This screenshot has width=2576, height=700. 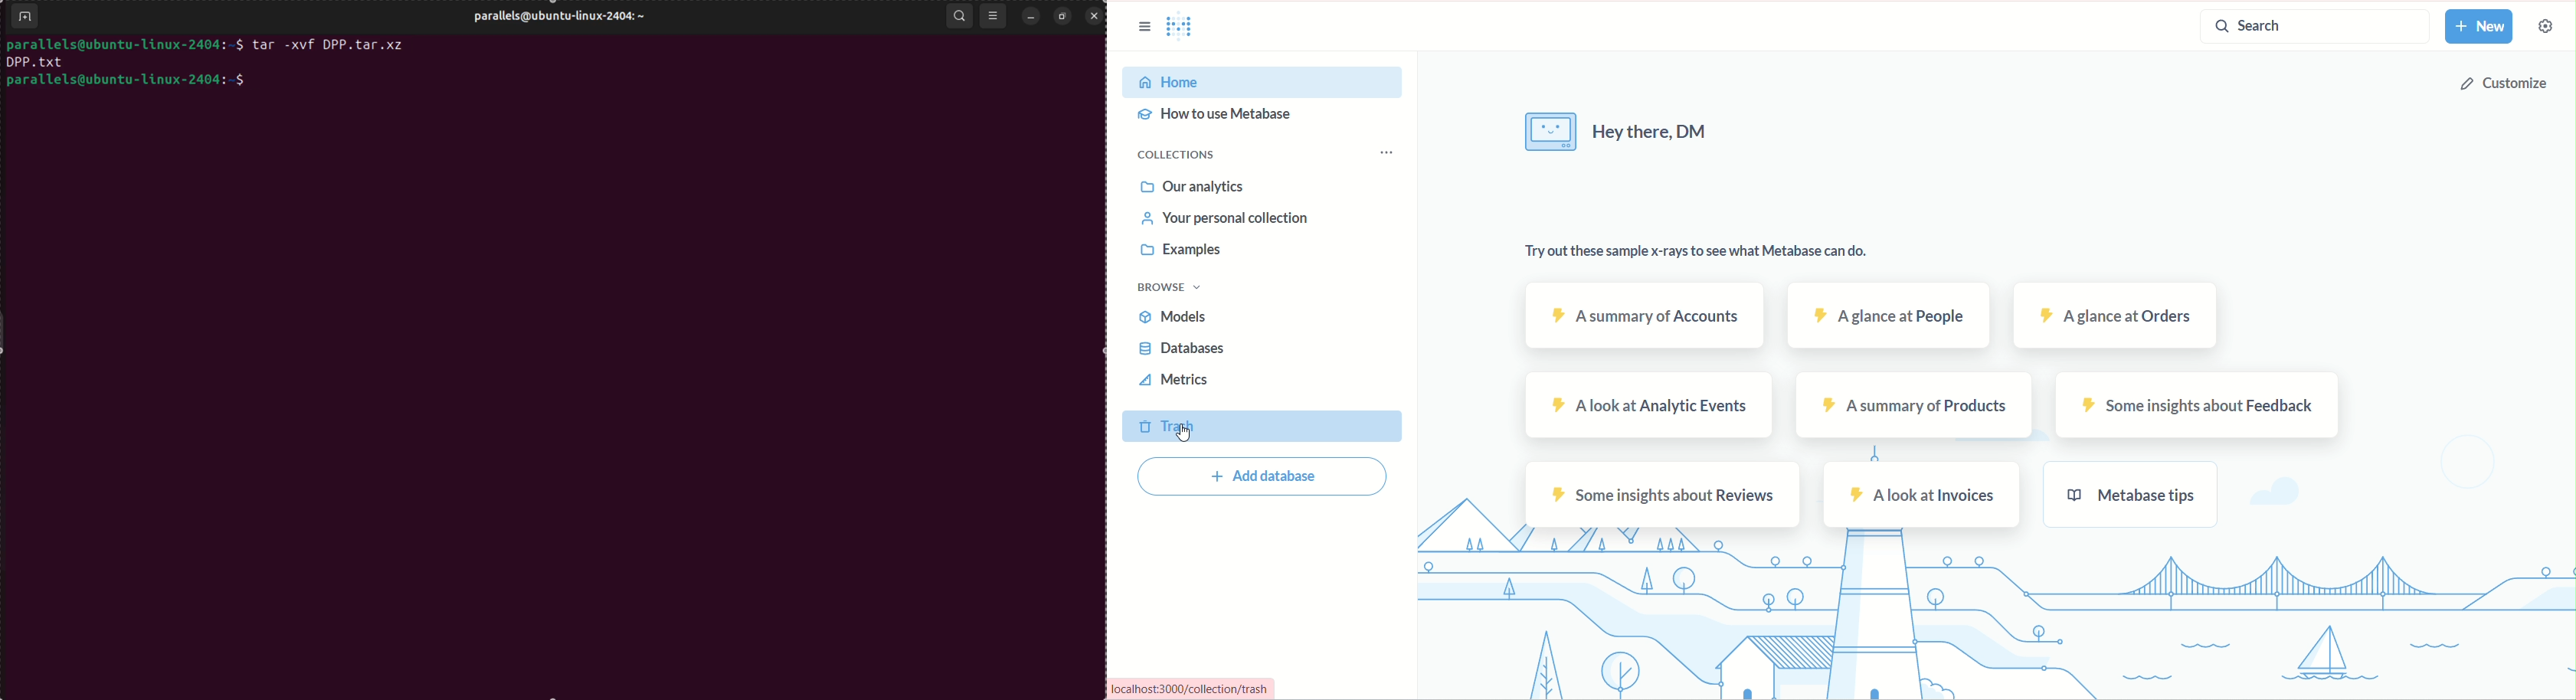 I want to click on some insights about reviews, so click(x=1658, y=492).